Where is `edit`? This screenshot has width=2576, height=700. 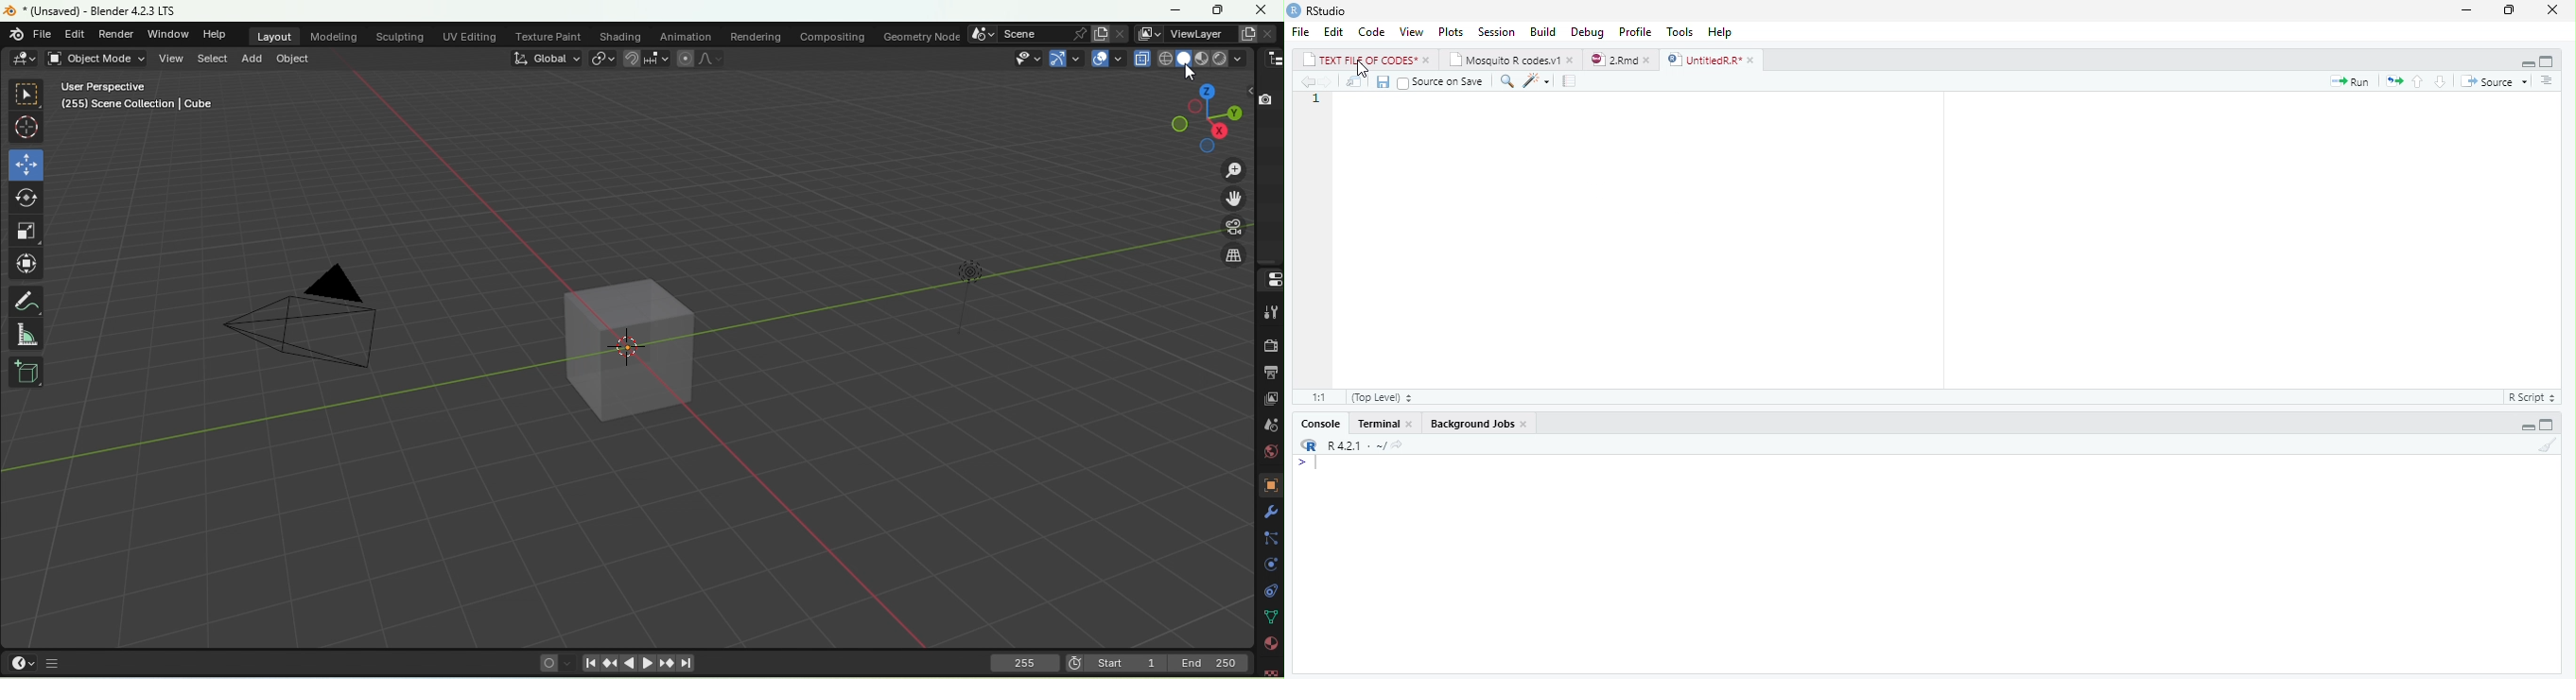 edit is located at coordinates (1334, 32).